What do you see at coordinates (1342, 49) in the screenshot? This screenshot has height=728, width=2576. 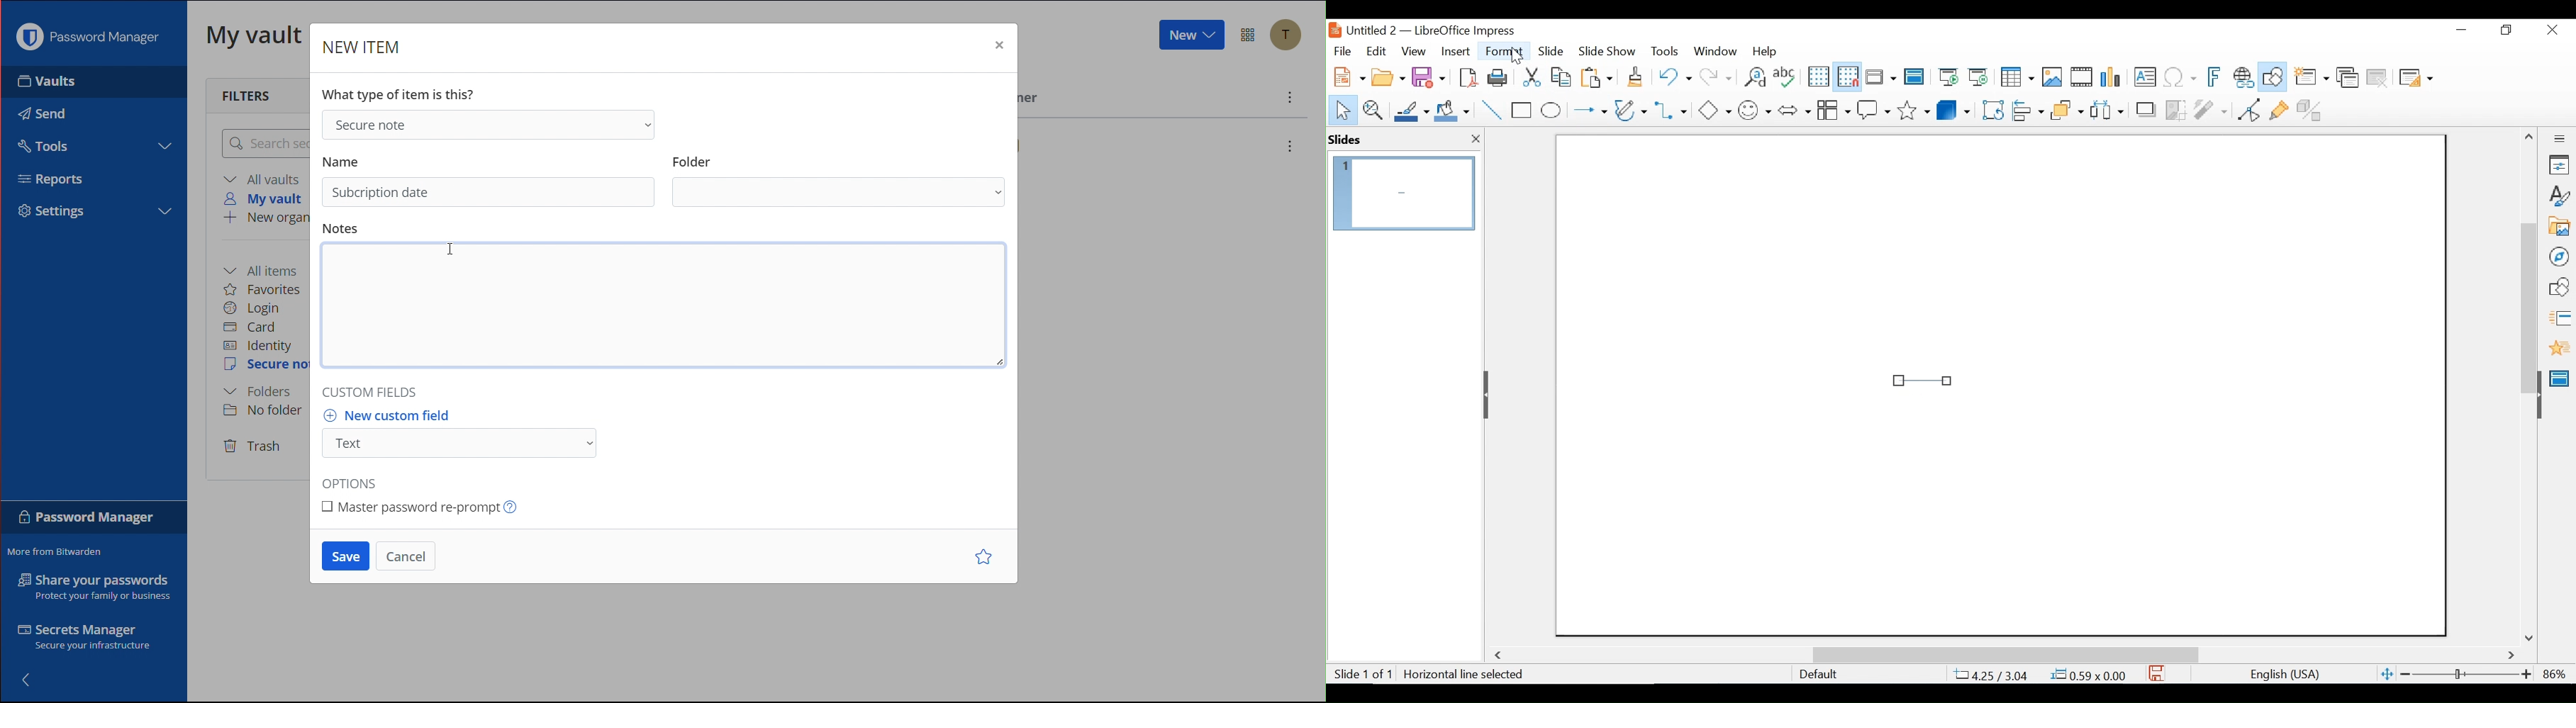 I see `File` at bounding box center [1342, 49].